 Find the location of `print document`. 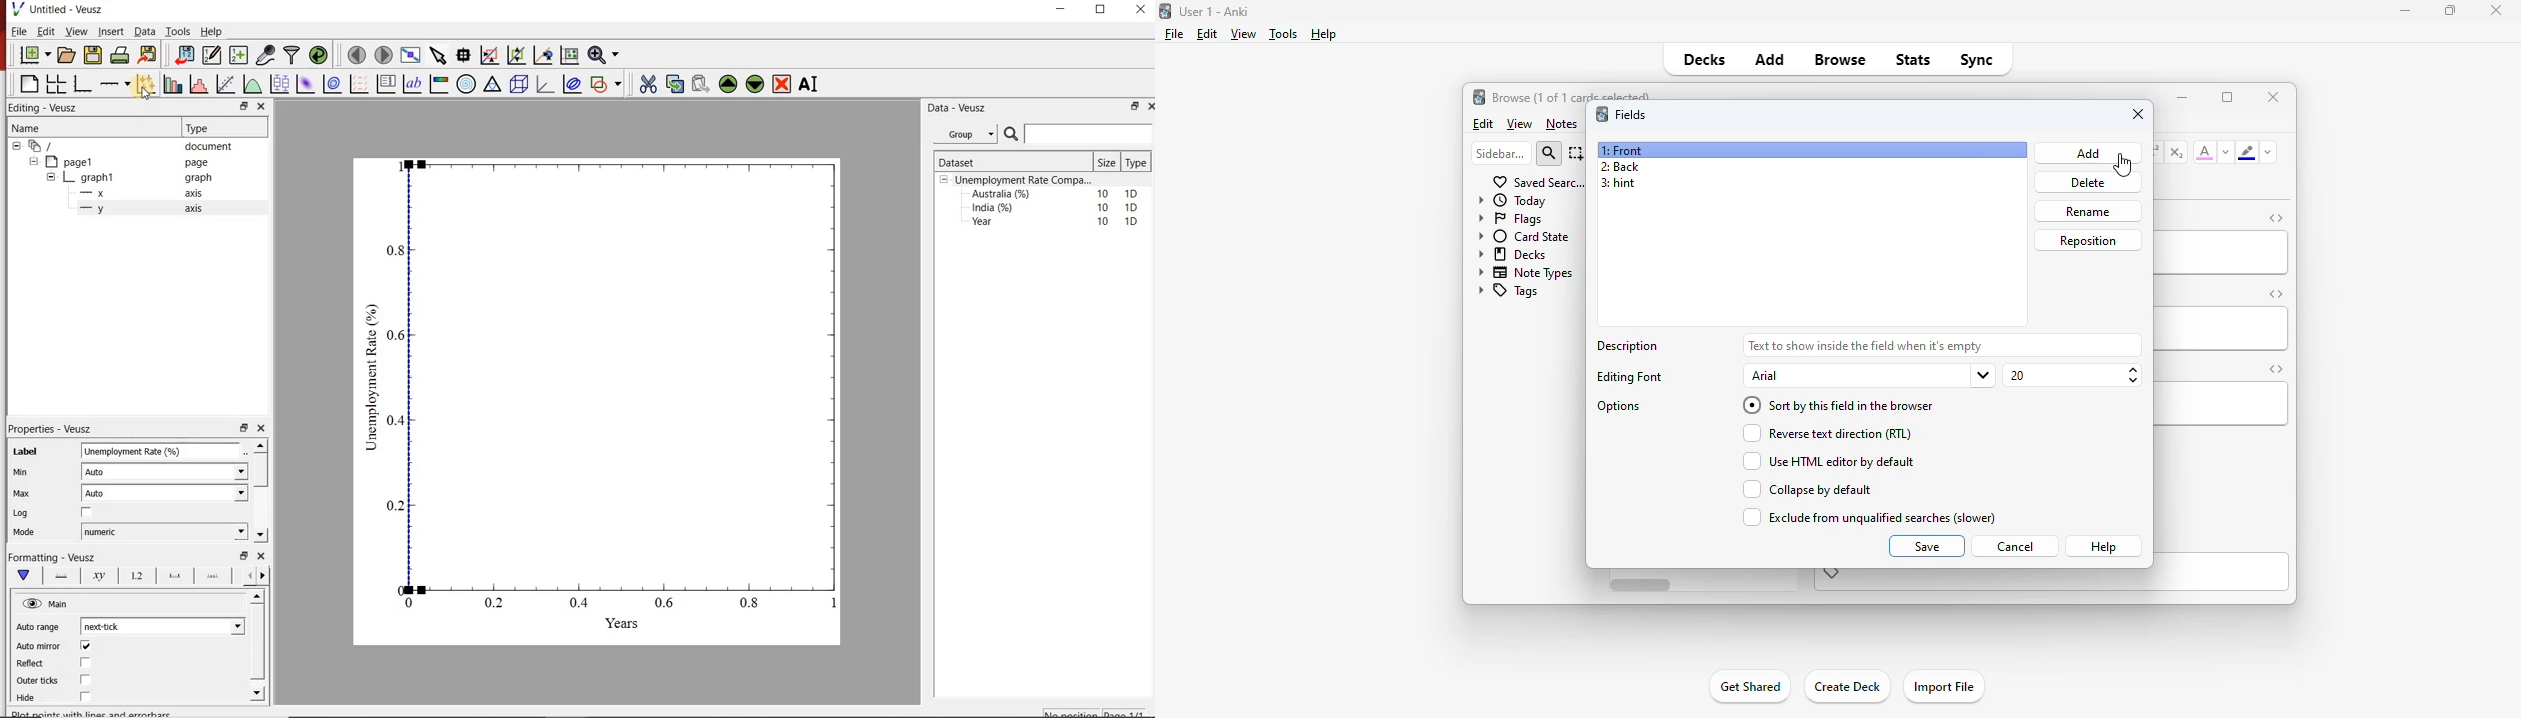

print document is located at coordinates (120, 54).